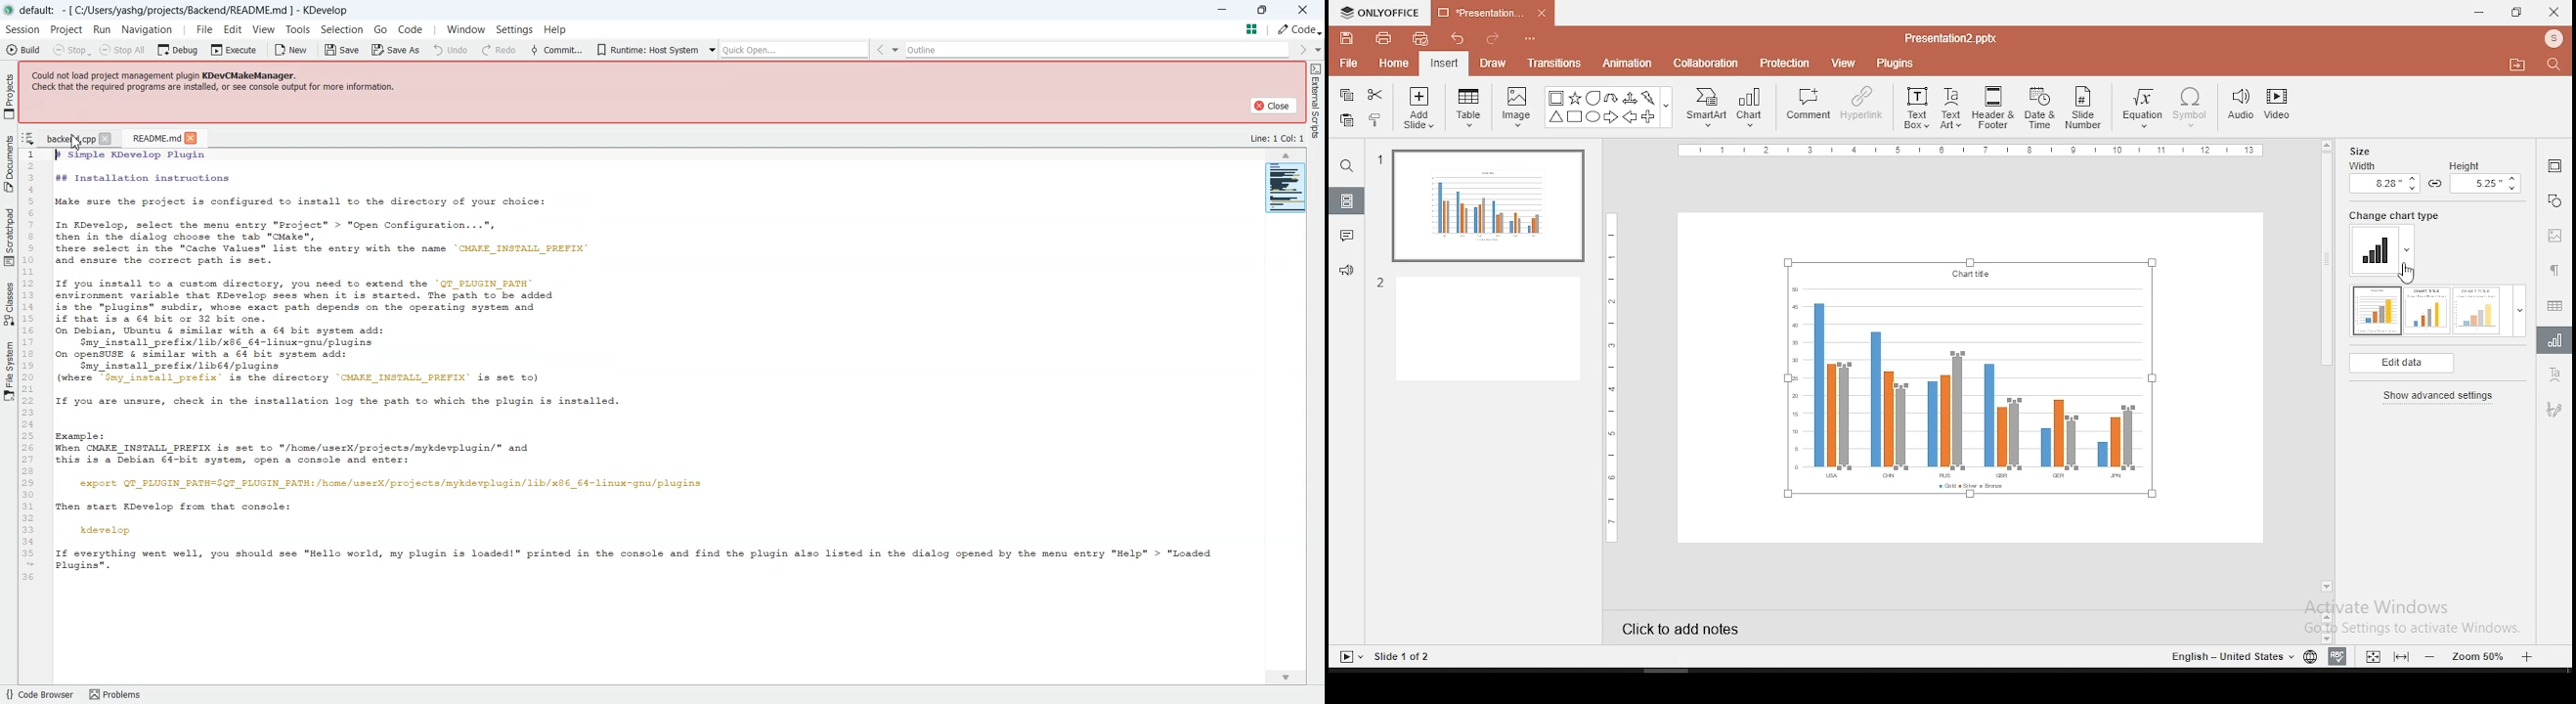 Image resolution: width=2576 pixels, height=728 pixels. I want to click on cut, so click(1375, 95).